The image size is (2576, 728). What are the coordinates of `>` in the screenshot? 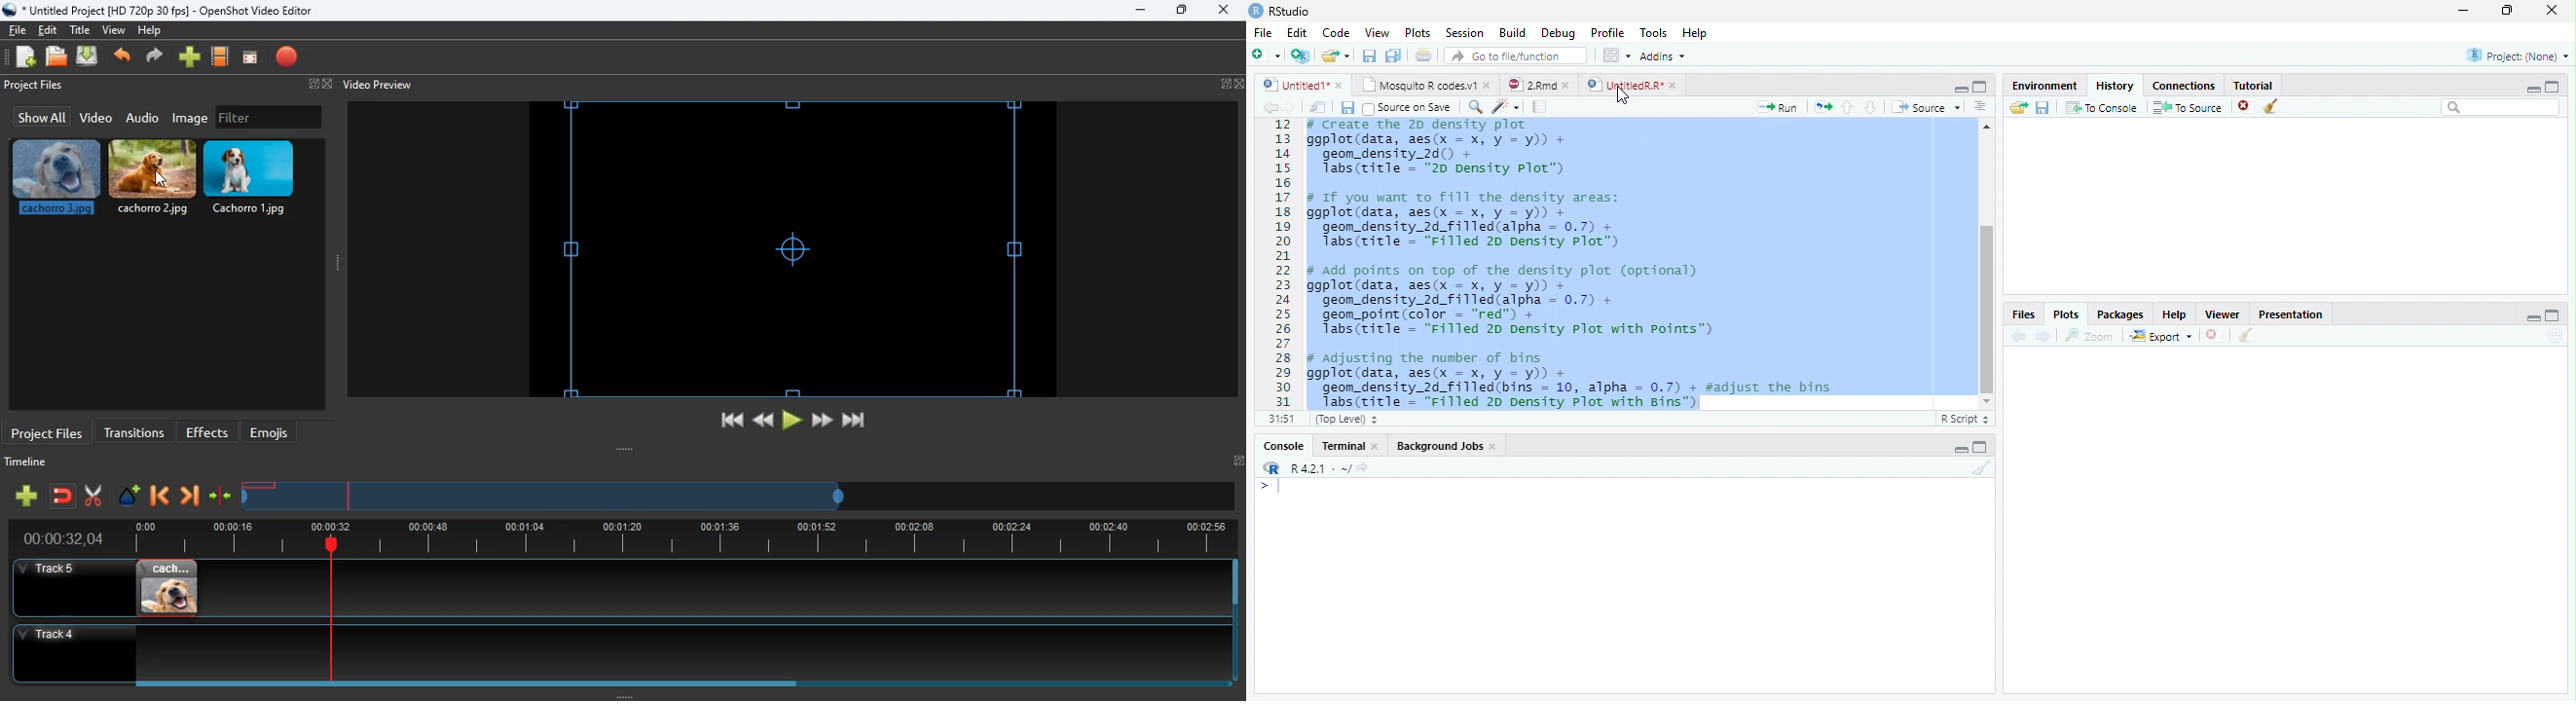 It's located at (1270, 487).